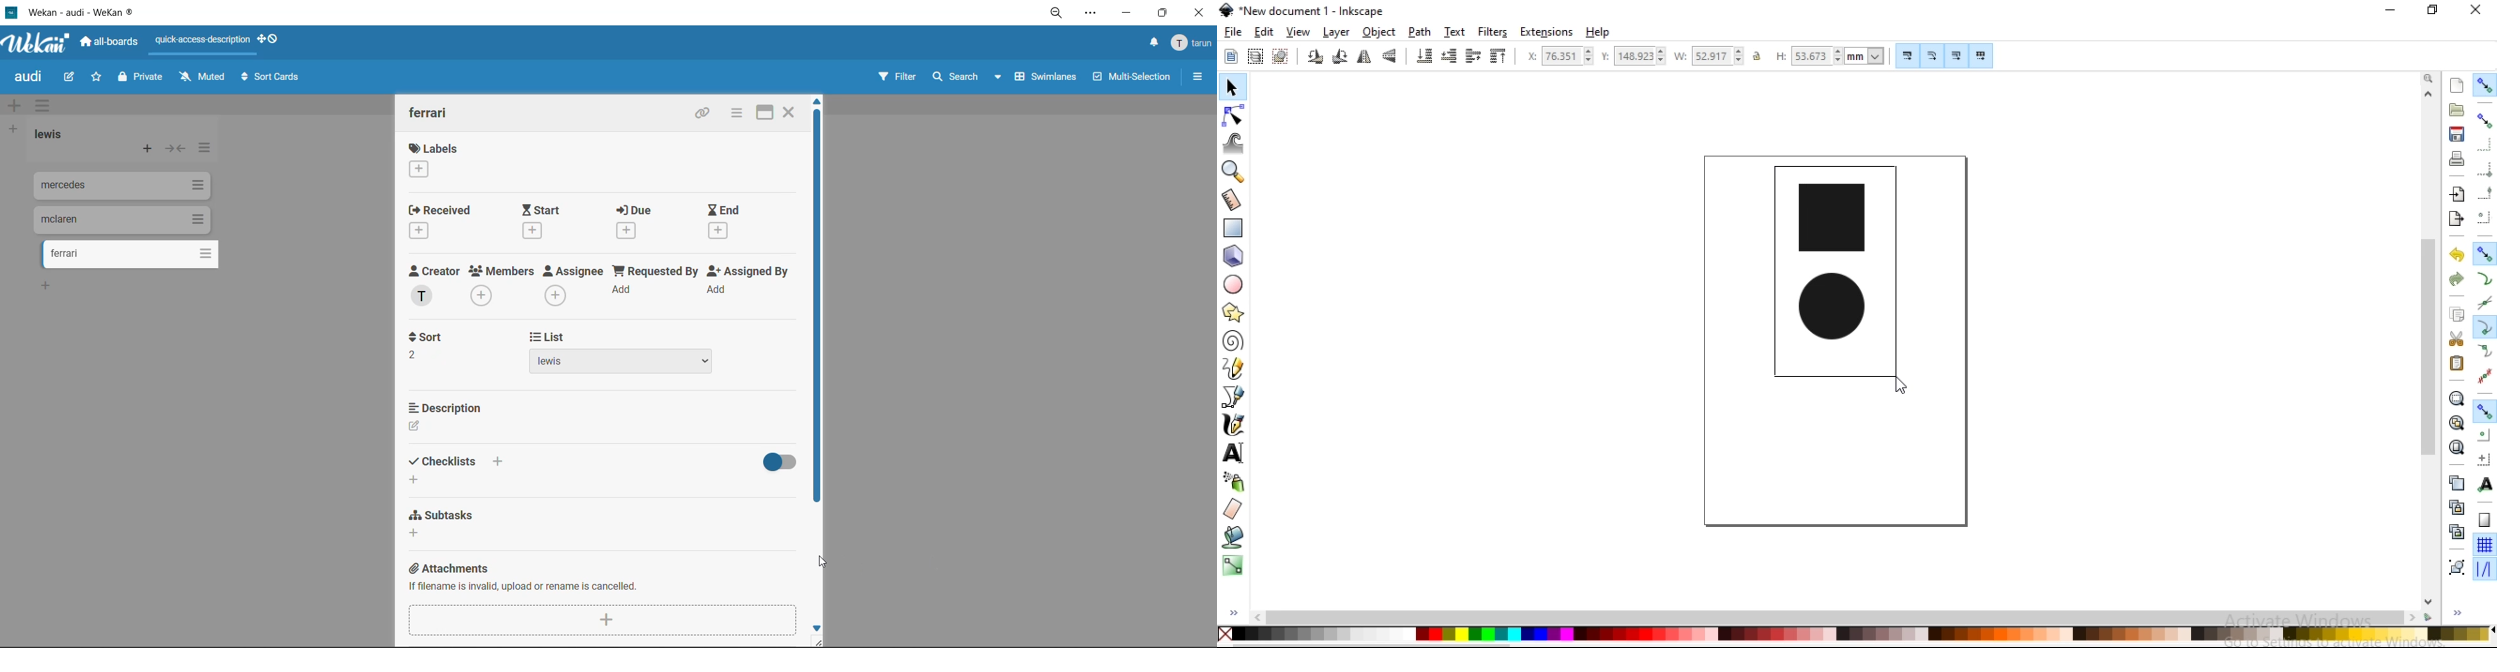 The height and width of the screenshot is (672, 2520). Describe the element at coordinates (1234, 32) in the screenshot. I see `file` at that location.